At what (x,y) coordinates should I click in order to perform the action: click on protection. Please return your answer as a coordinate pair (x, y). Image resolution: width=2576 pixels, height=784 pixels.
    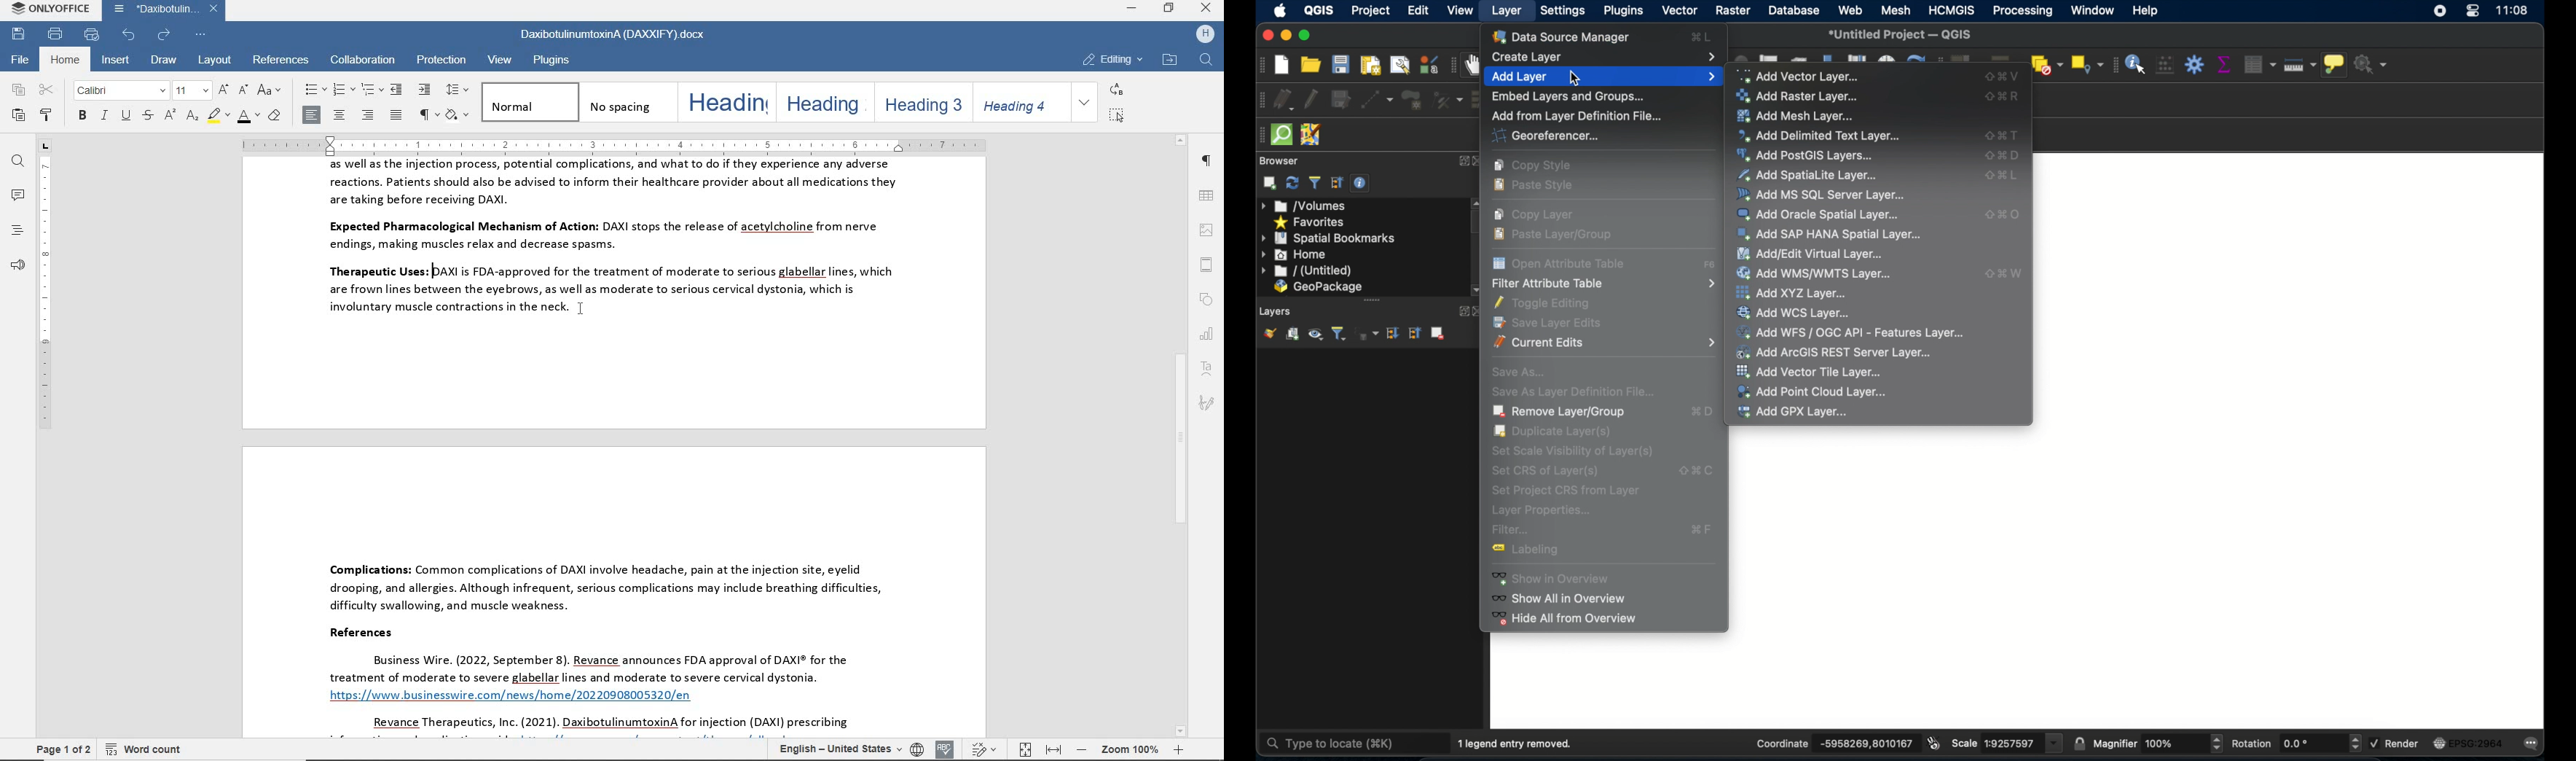
    Looking at the image, I should click on (441, 59).